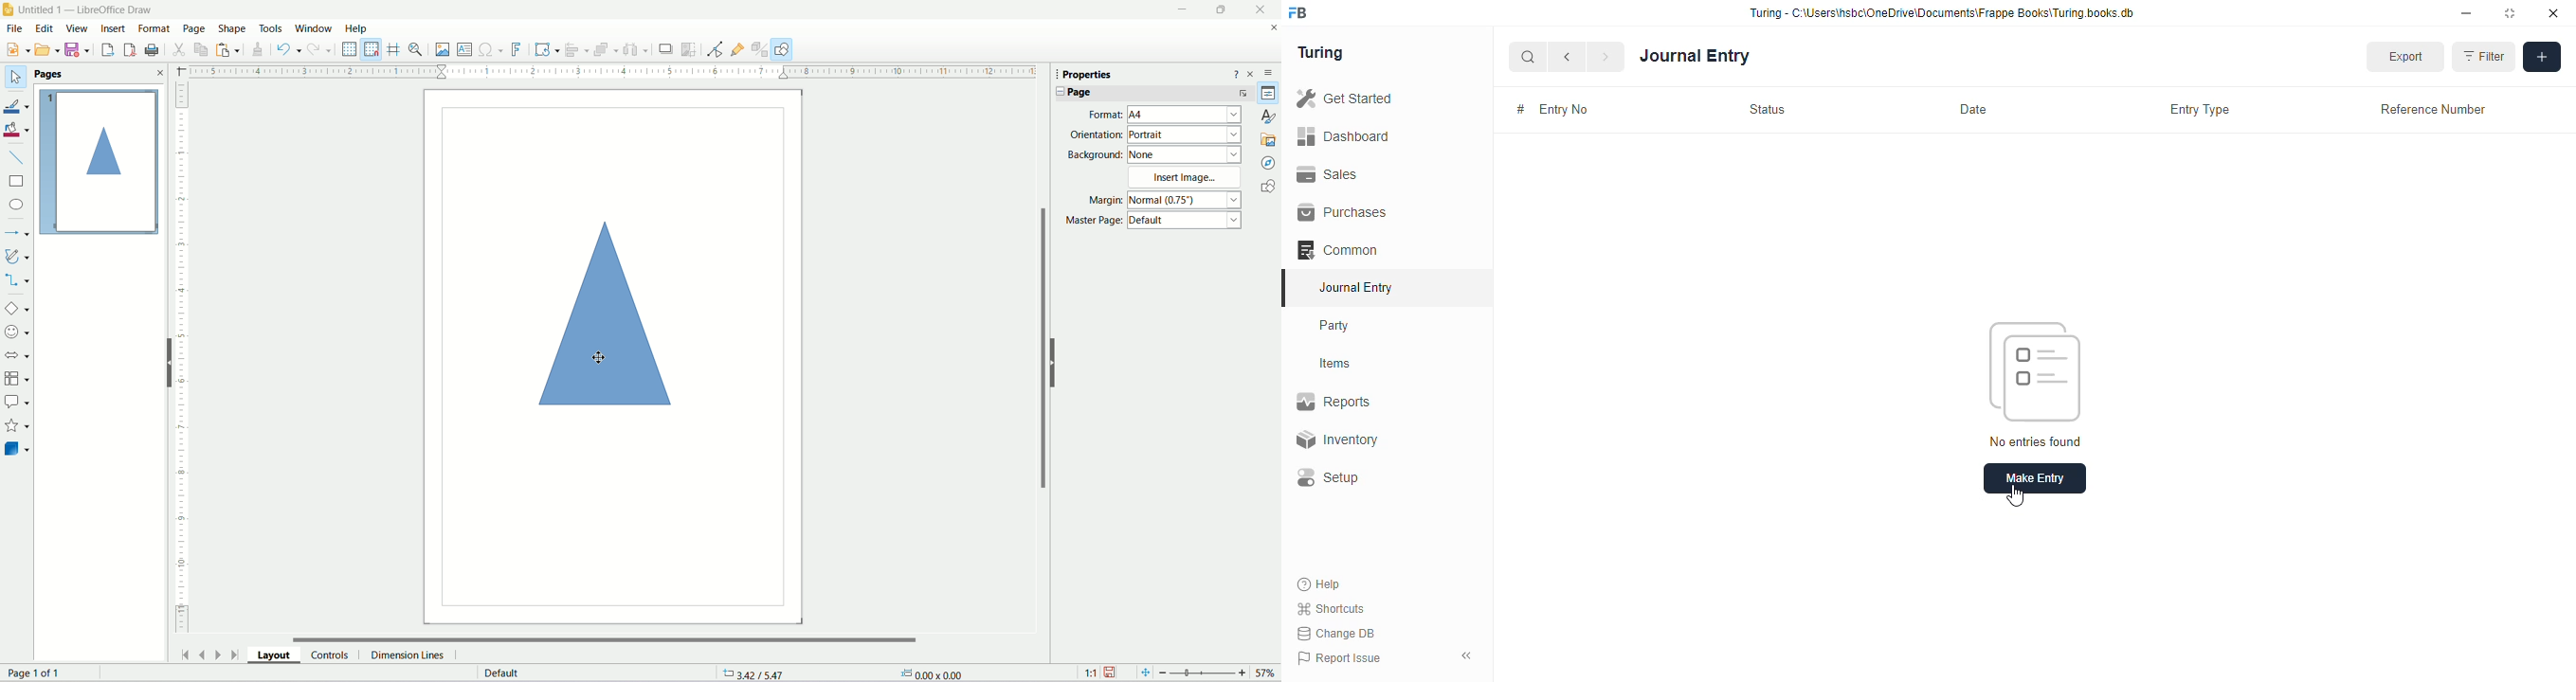 The image size is (2576, 700). Describe the element at coordinates (635, 49) in the screenshot. I see `Select atleast three objects to distribute` at that location.